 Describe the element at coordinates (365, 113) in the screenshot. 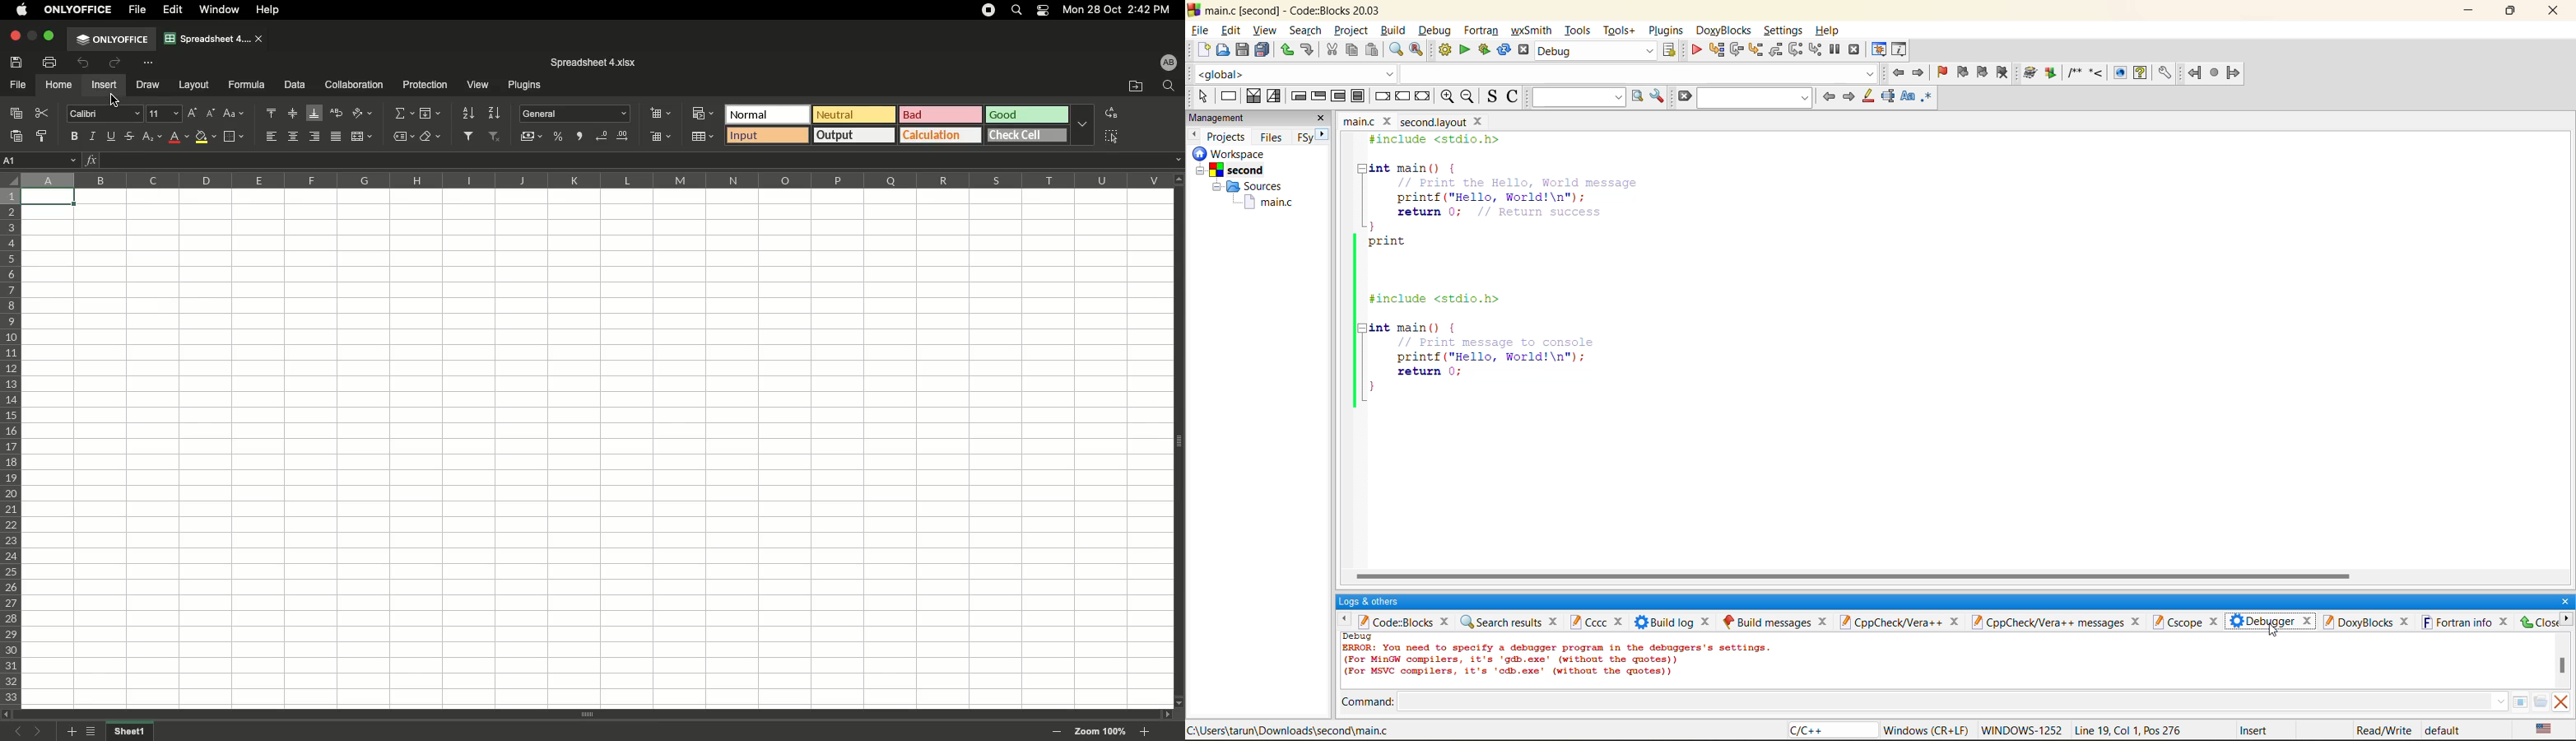

I see `Orientation` at that location.